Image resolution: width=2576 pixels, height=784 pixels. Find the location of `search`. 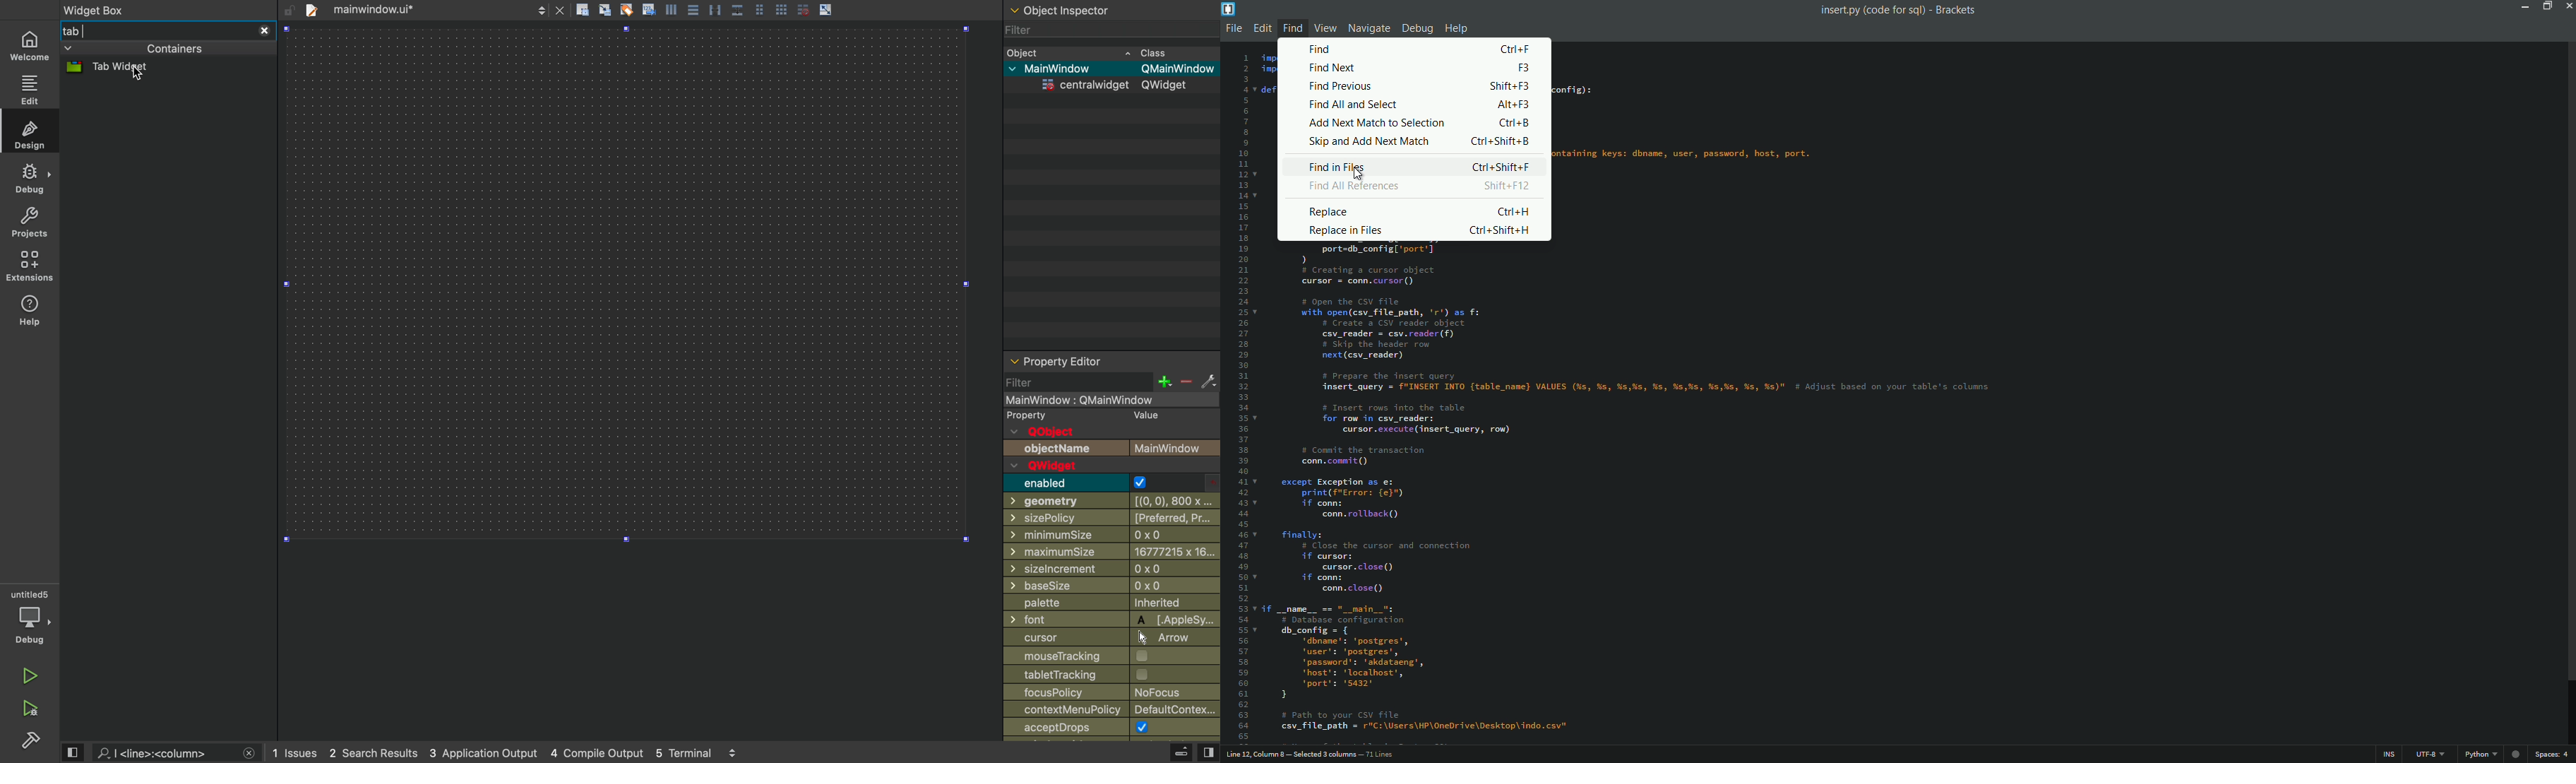

search is located at coordinates (165, 752).